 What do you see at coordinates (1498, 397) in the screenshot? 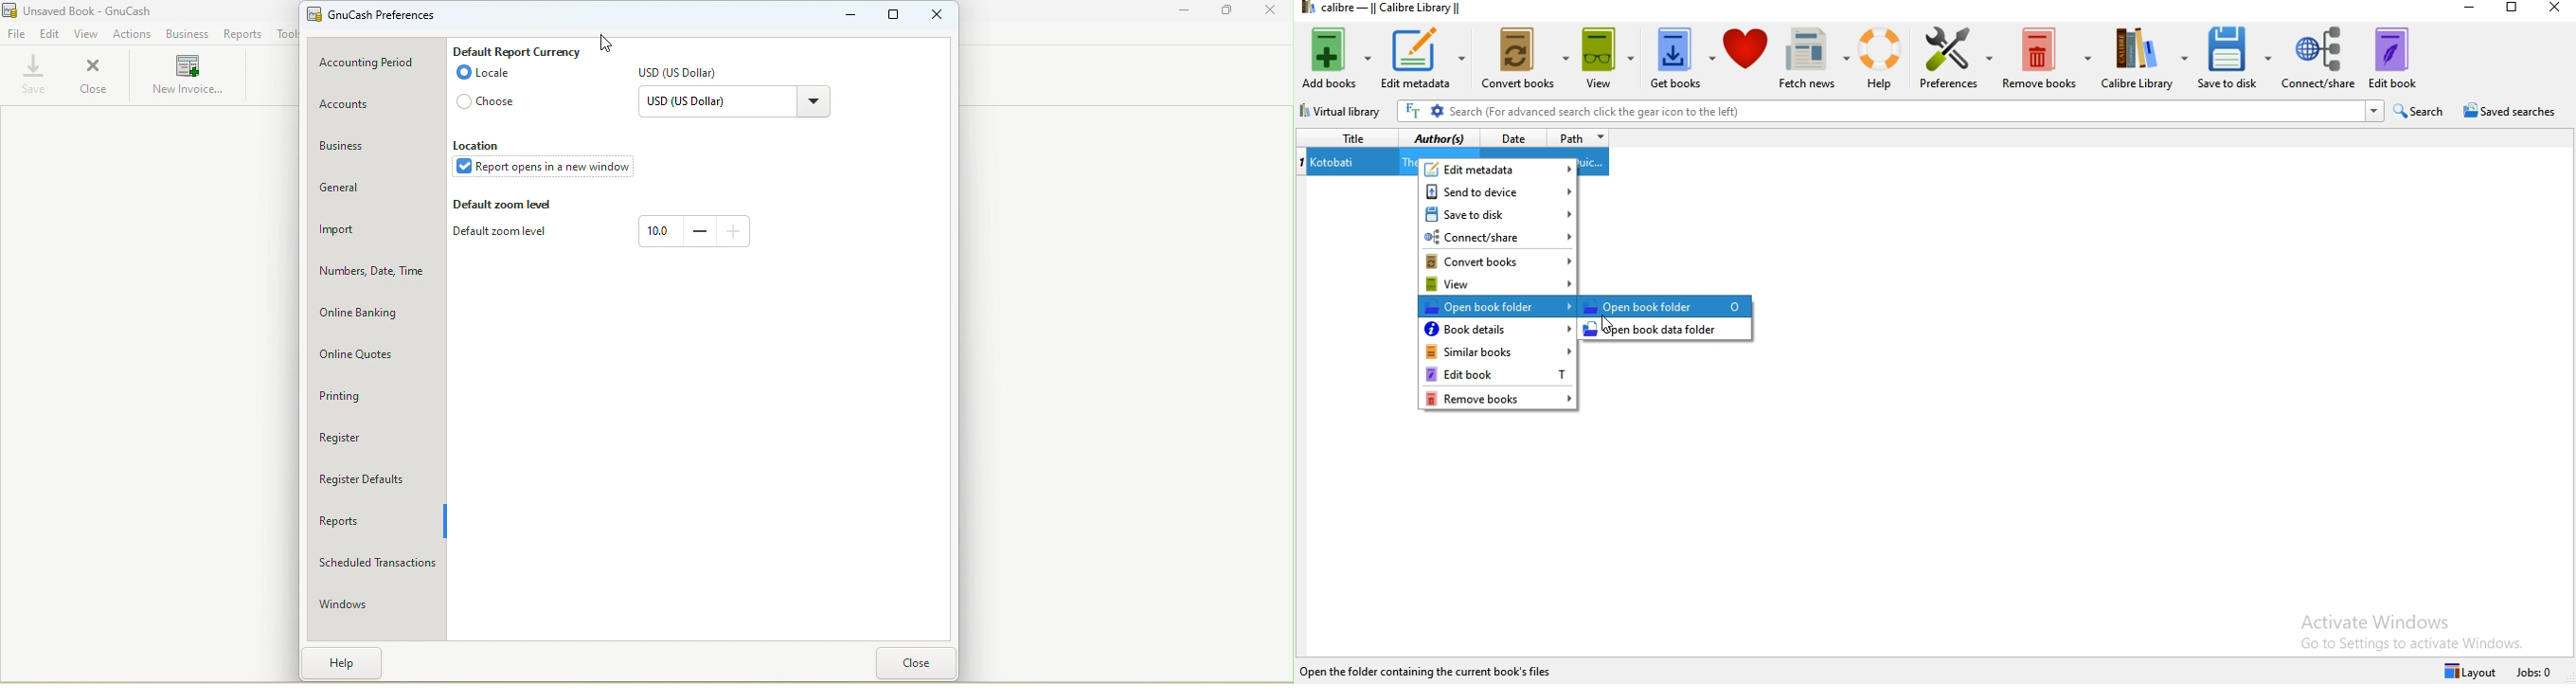
I see `remove books` at bounding box center [1498, 397].